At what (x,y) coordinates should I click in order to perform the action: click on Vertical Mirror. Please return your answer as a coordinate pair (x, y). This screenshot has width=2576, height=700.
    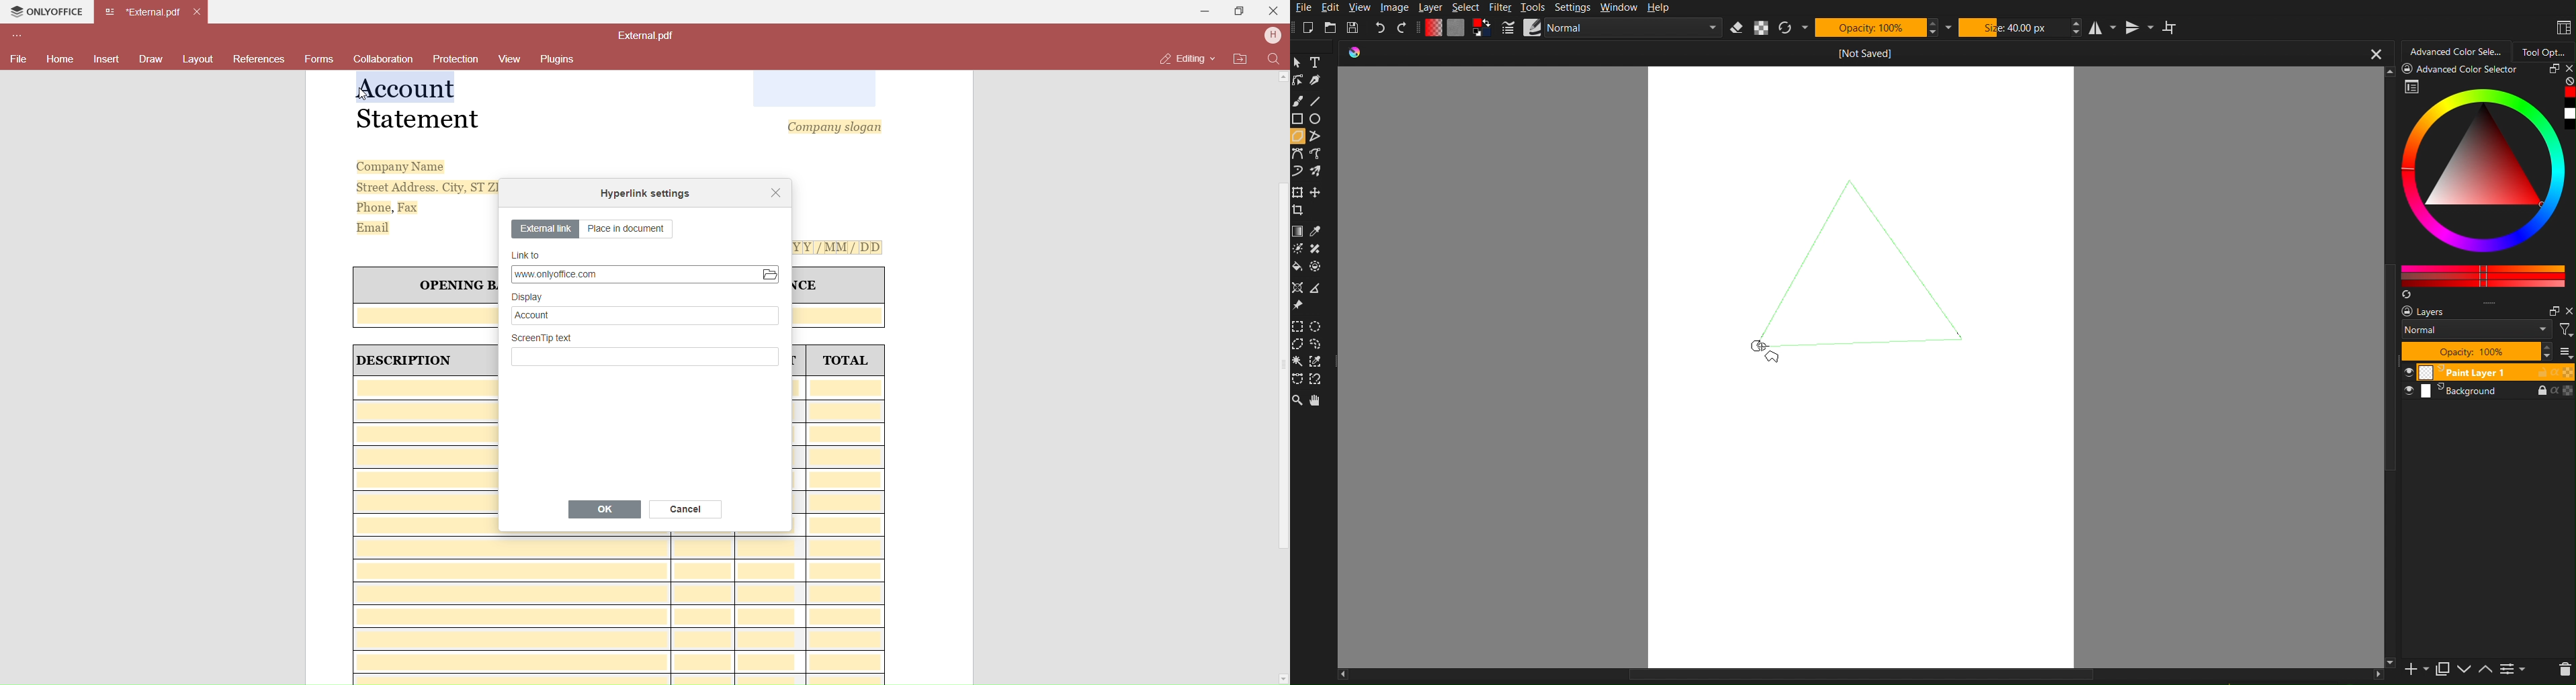
    Looking at the image, I should click on (2142, 27).